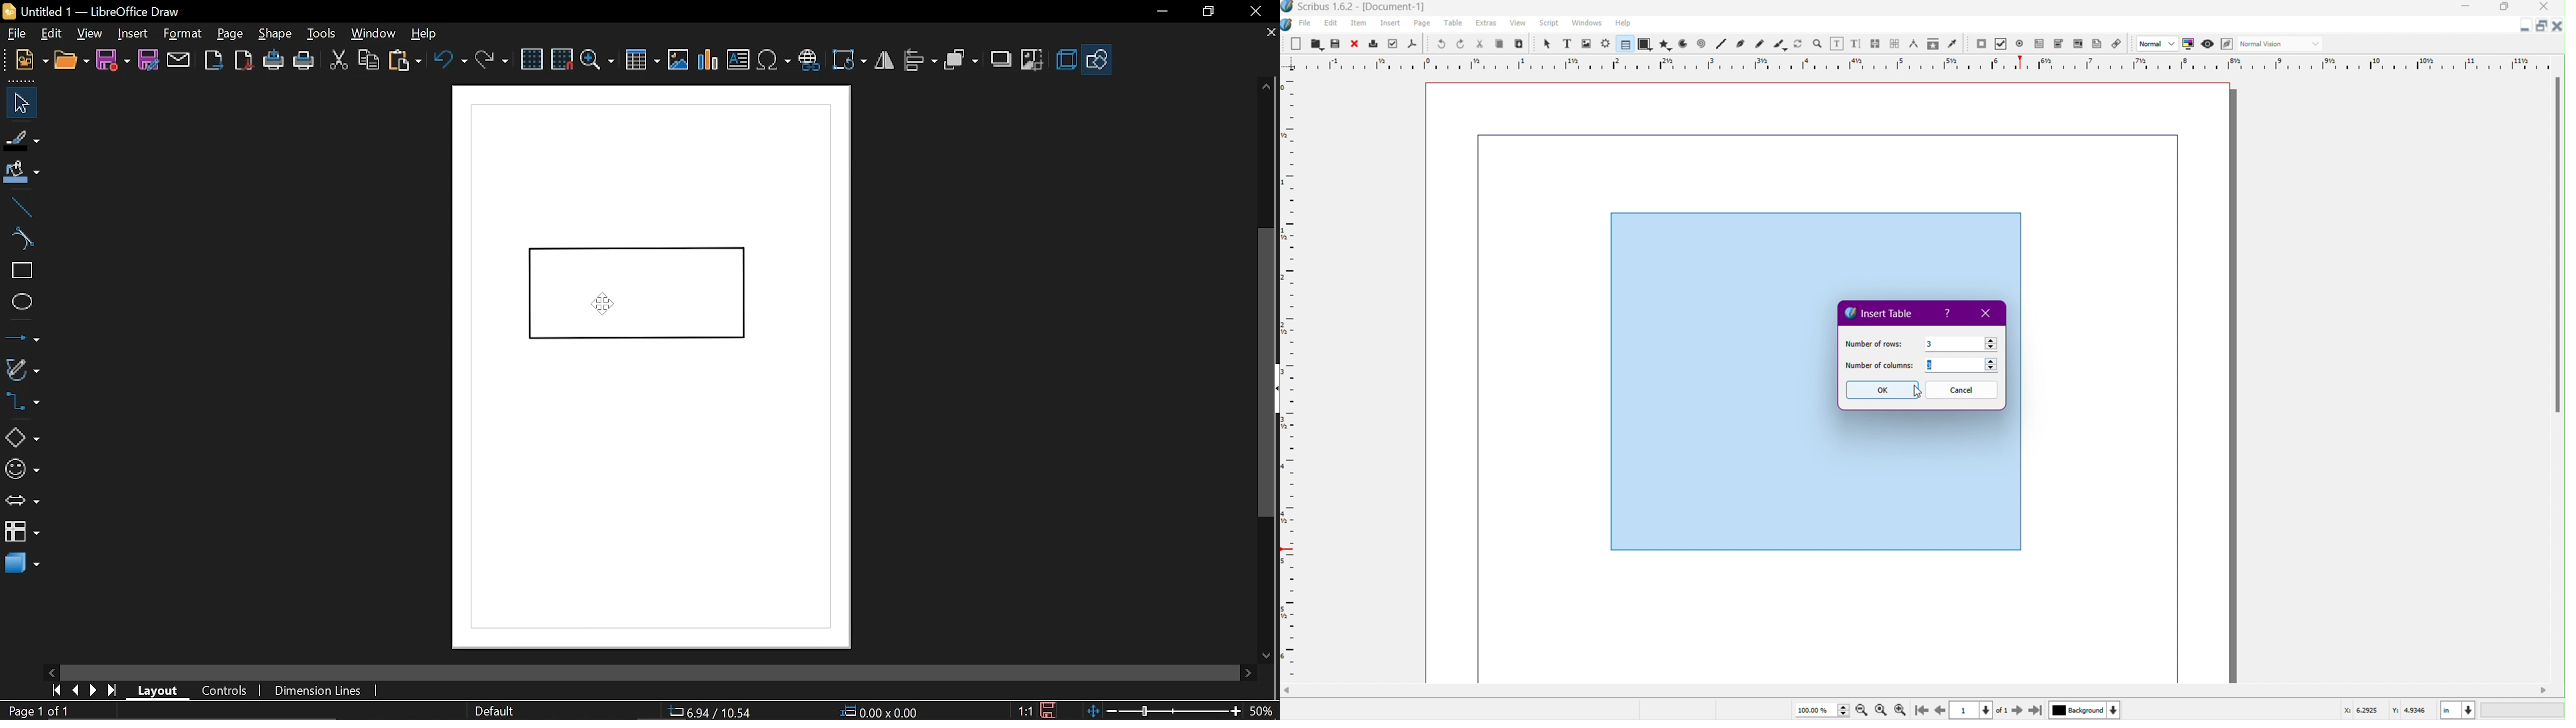  What do you see at coordinates (1585, 25) in the screenshot?
I see `Window` at bounding box center [1585, 25].